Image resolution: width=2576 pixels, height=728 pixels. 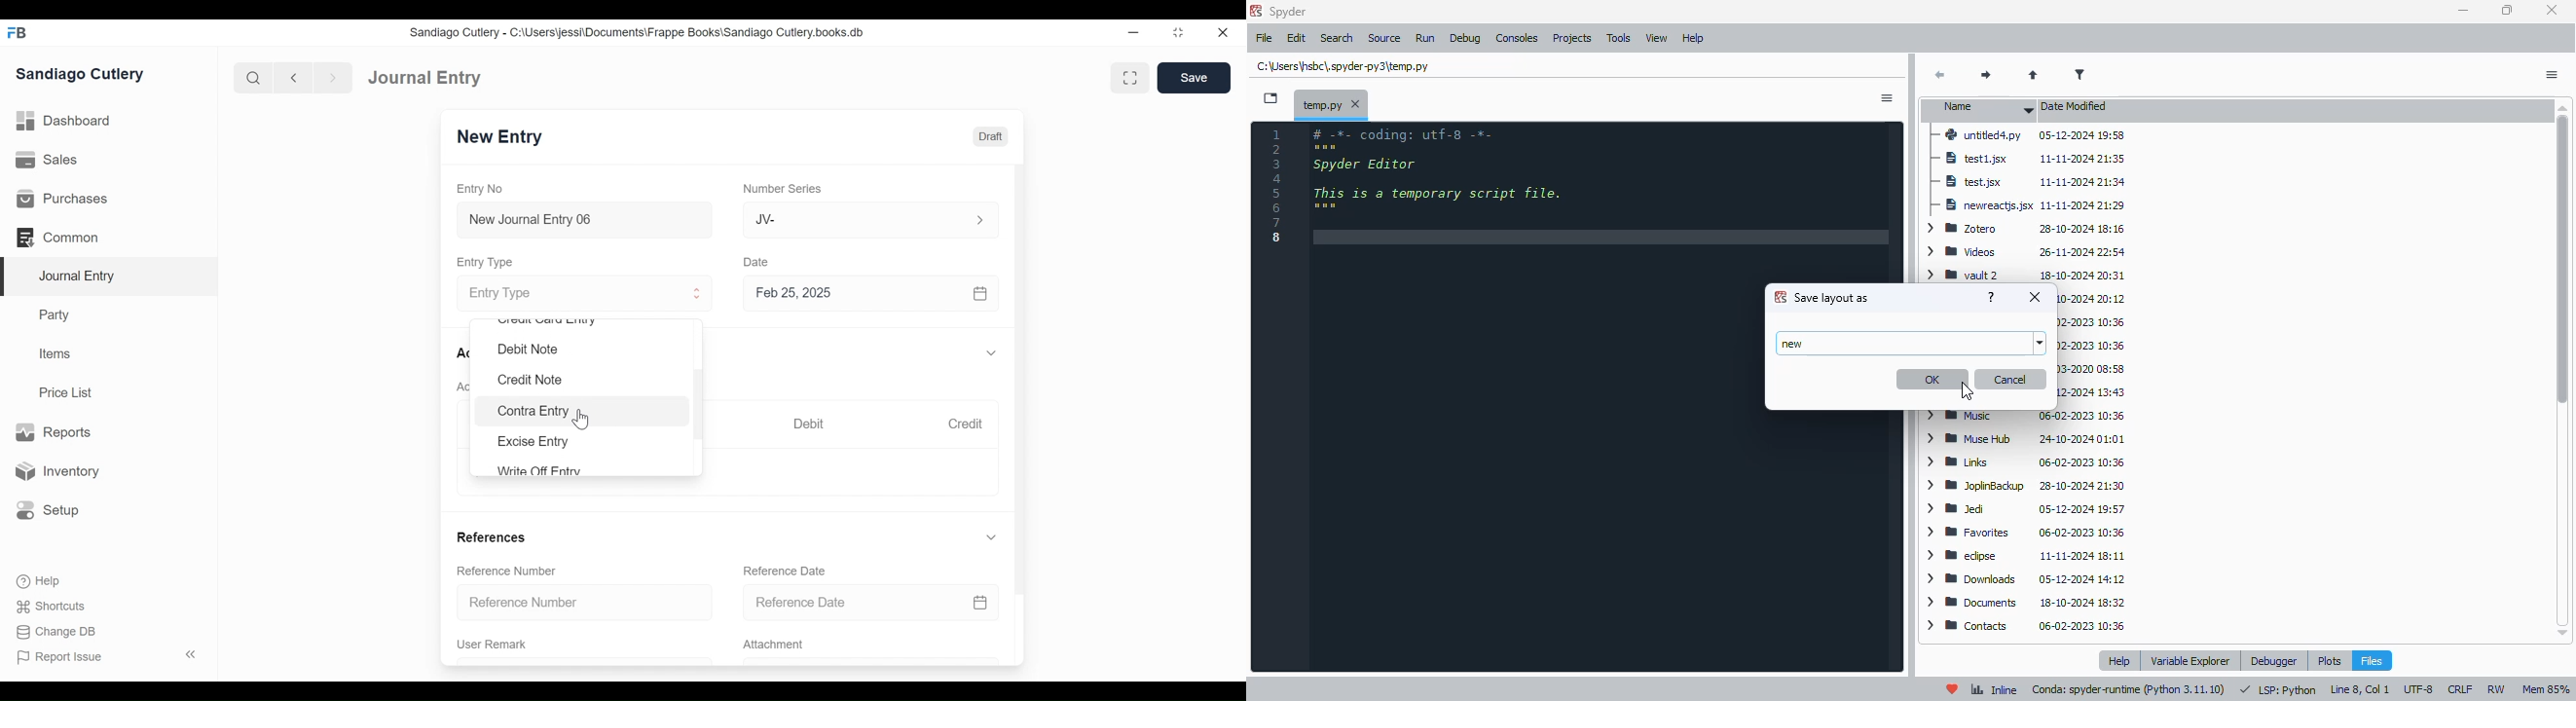 I want to click on Credit, so click(x=964, y=424).